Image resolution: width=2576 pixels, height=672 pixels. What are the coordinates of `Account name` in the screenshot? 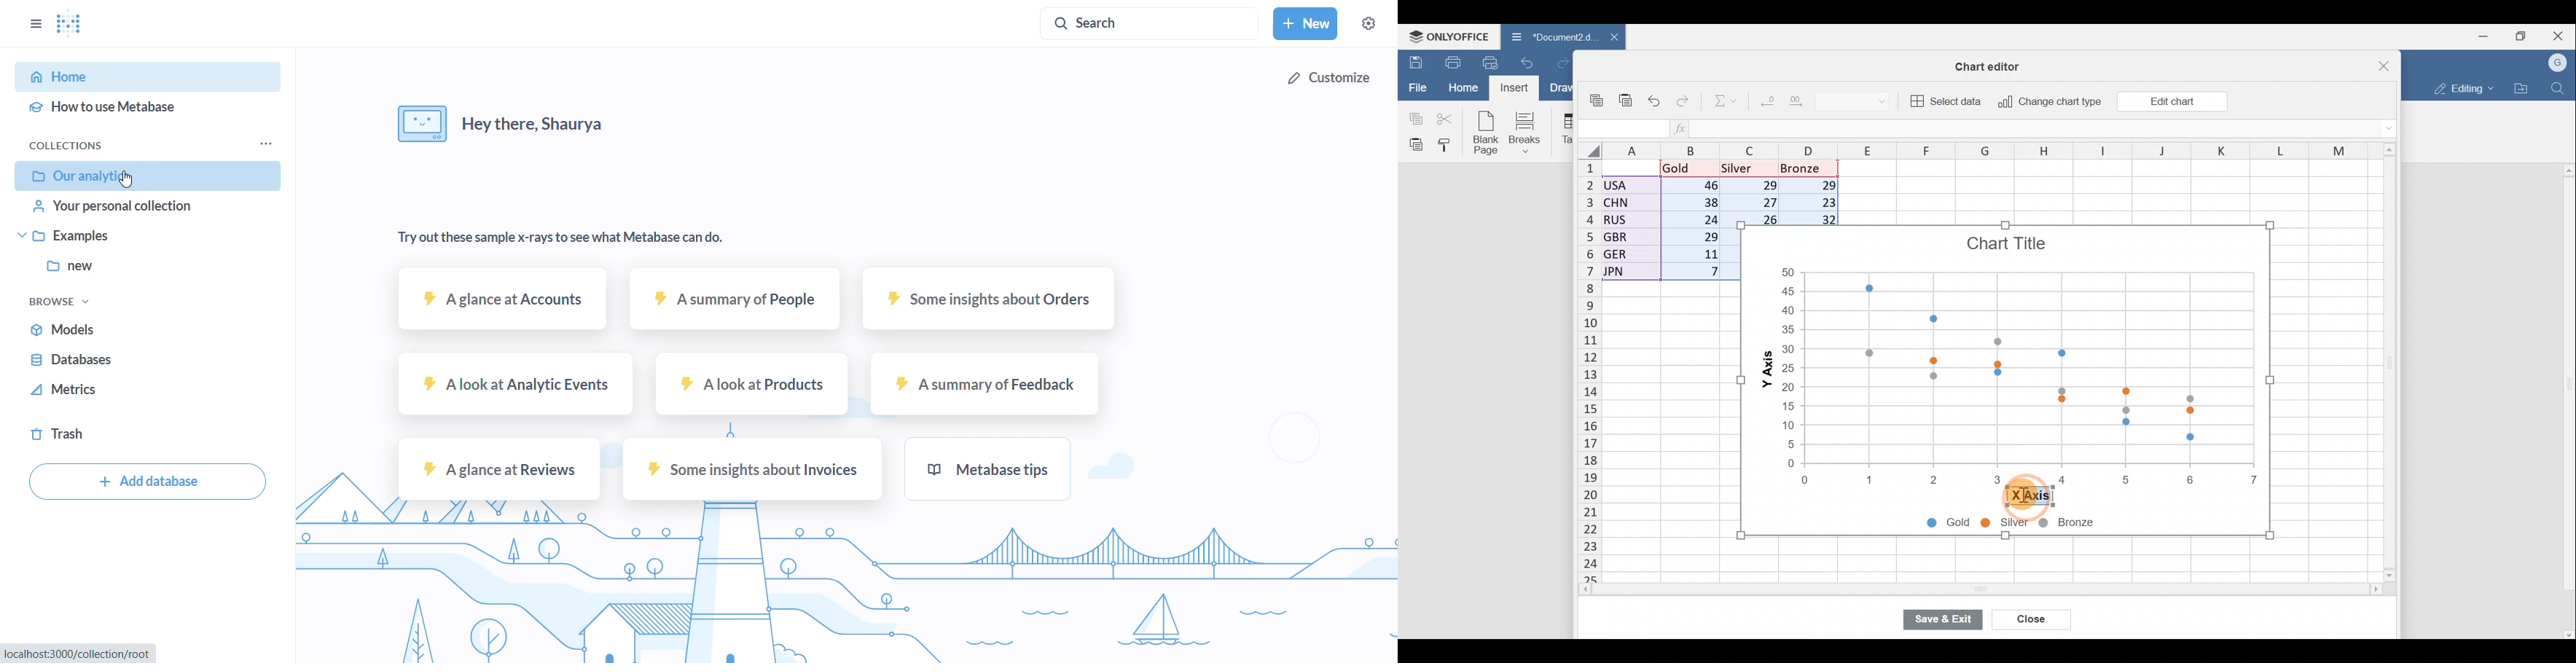 It's located at (2559, 61).